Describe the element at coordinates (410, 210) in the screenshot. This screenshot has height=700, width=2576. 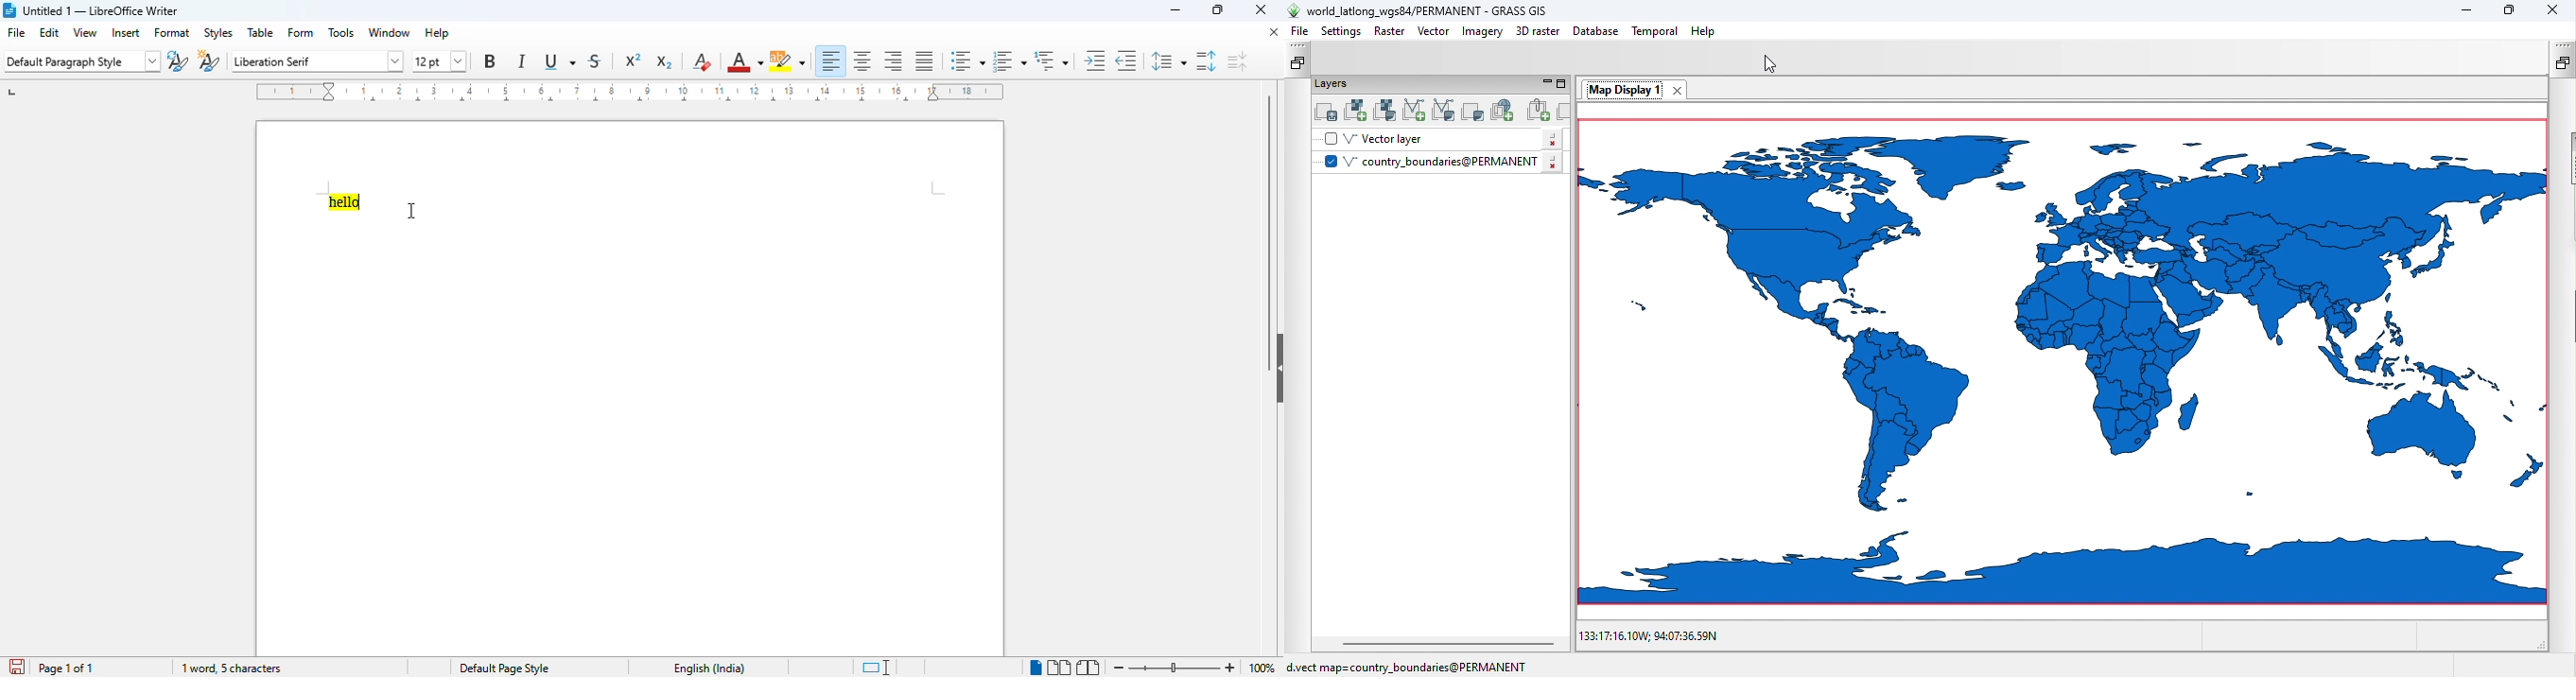
I see `cursor` at that location.